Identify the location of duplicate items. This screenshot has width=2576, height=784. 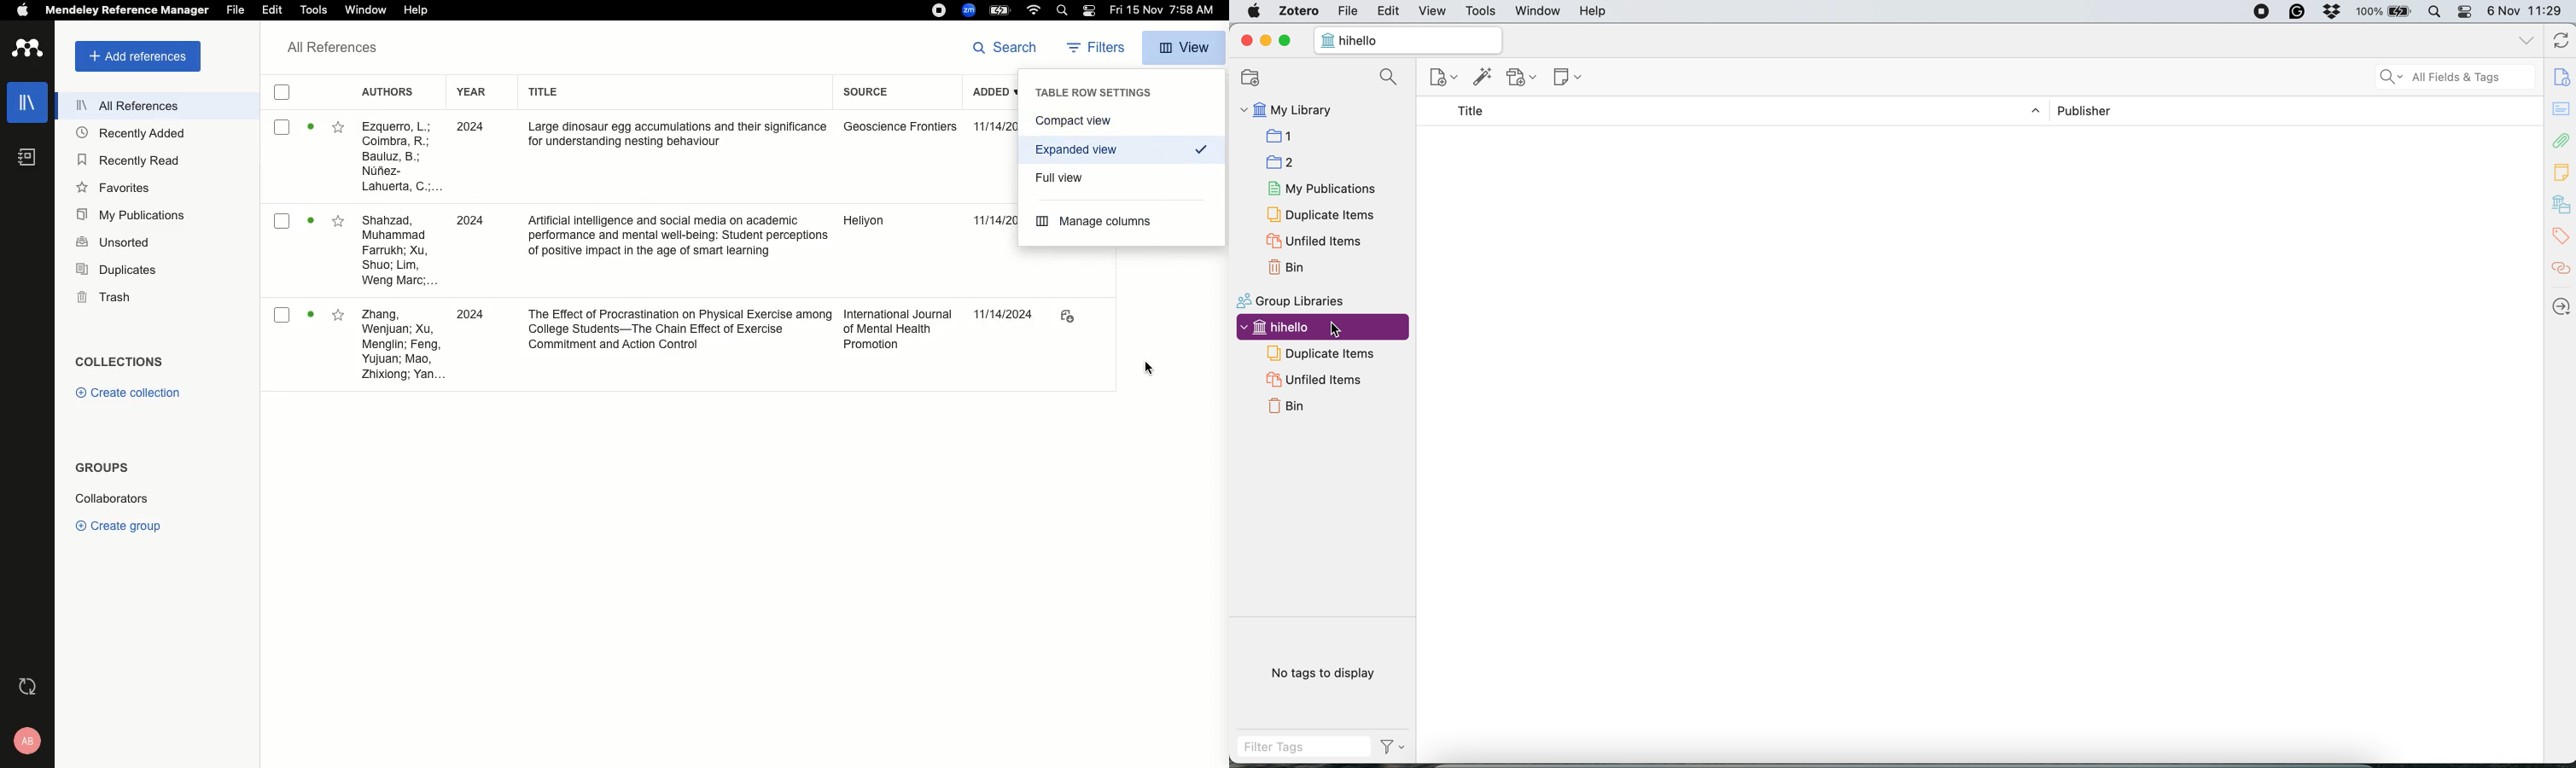
(1326, 356).